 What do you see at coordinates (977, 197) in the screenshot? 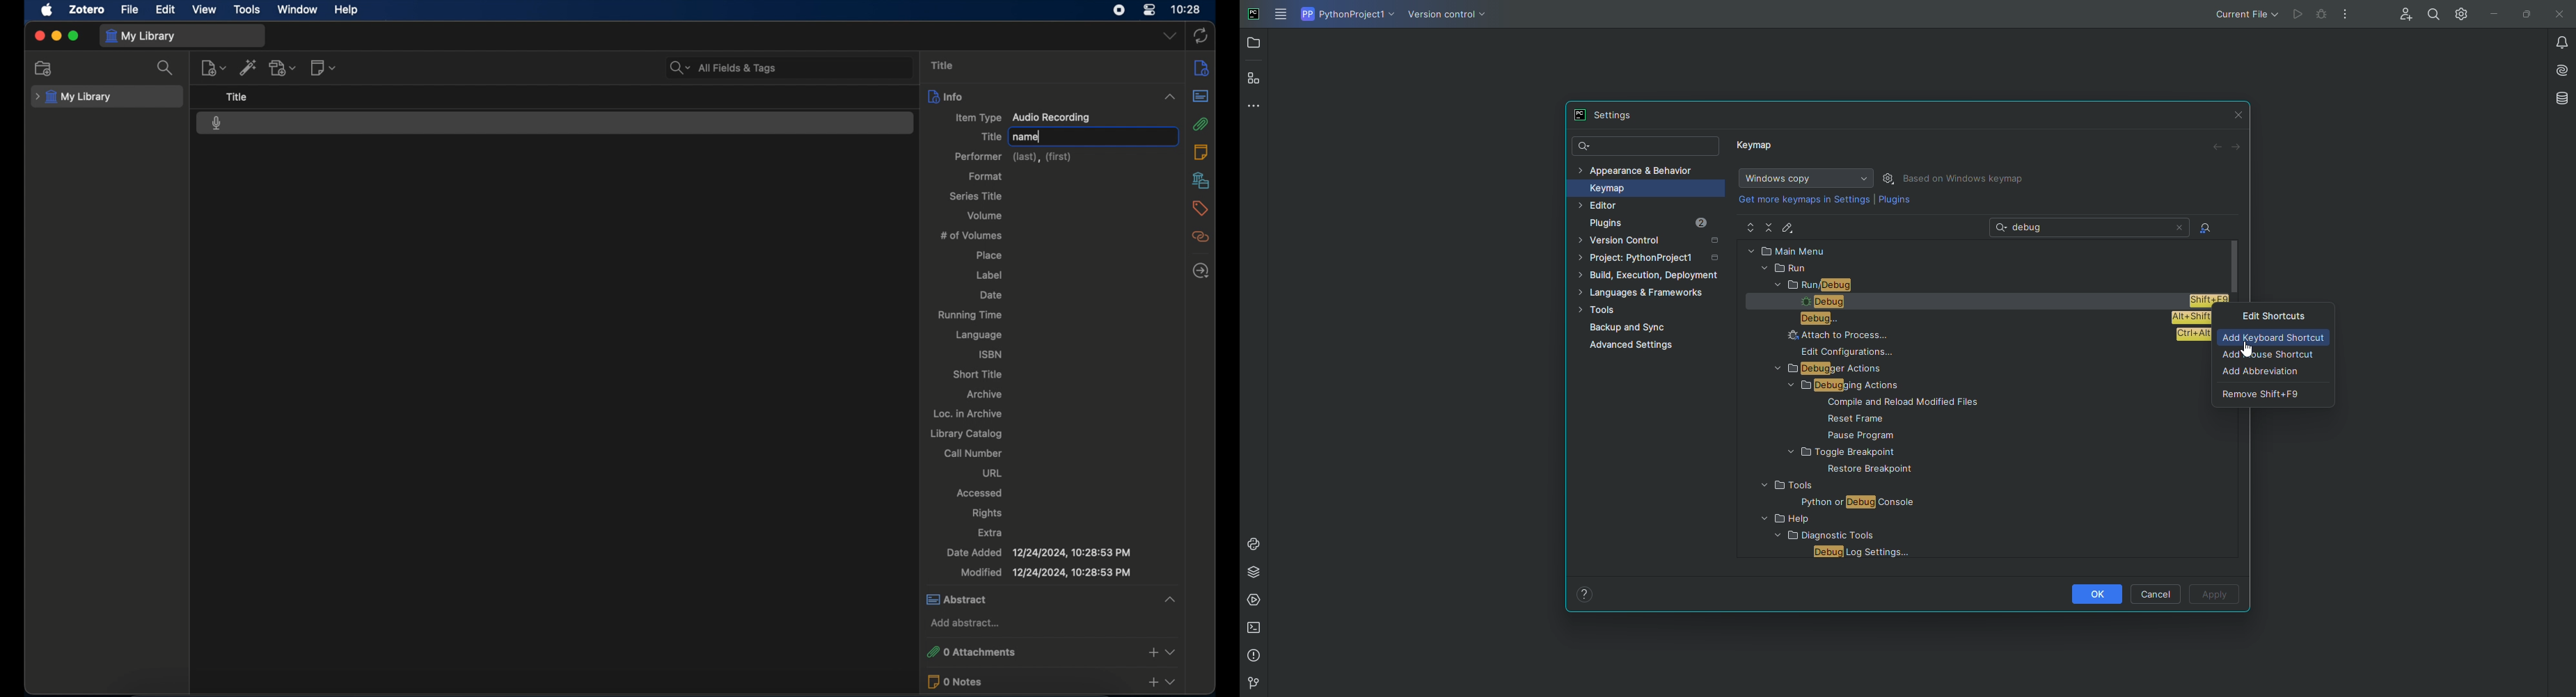
I see `series title` at bounding box center [977, 197].